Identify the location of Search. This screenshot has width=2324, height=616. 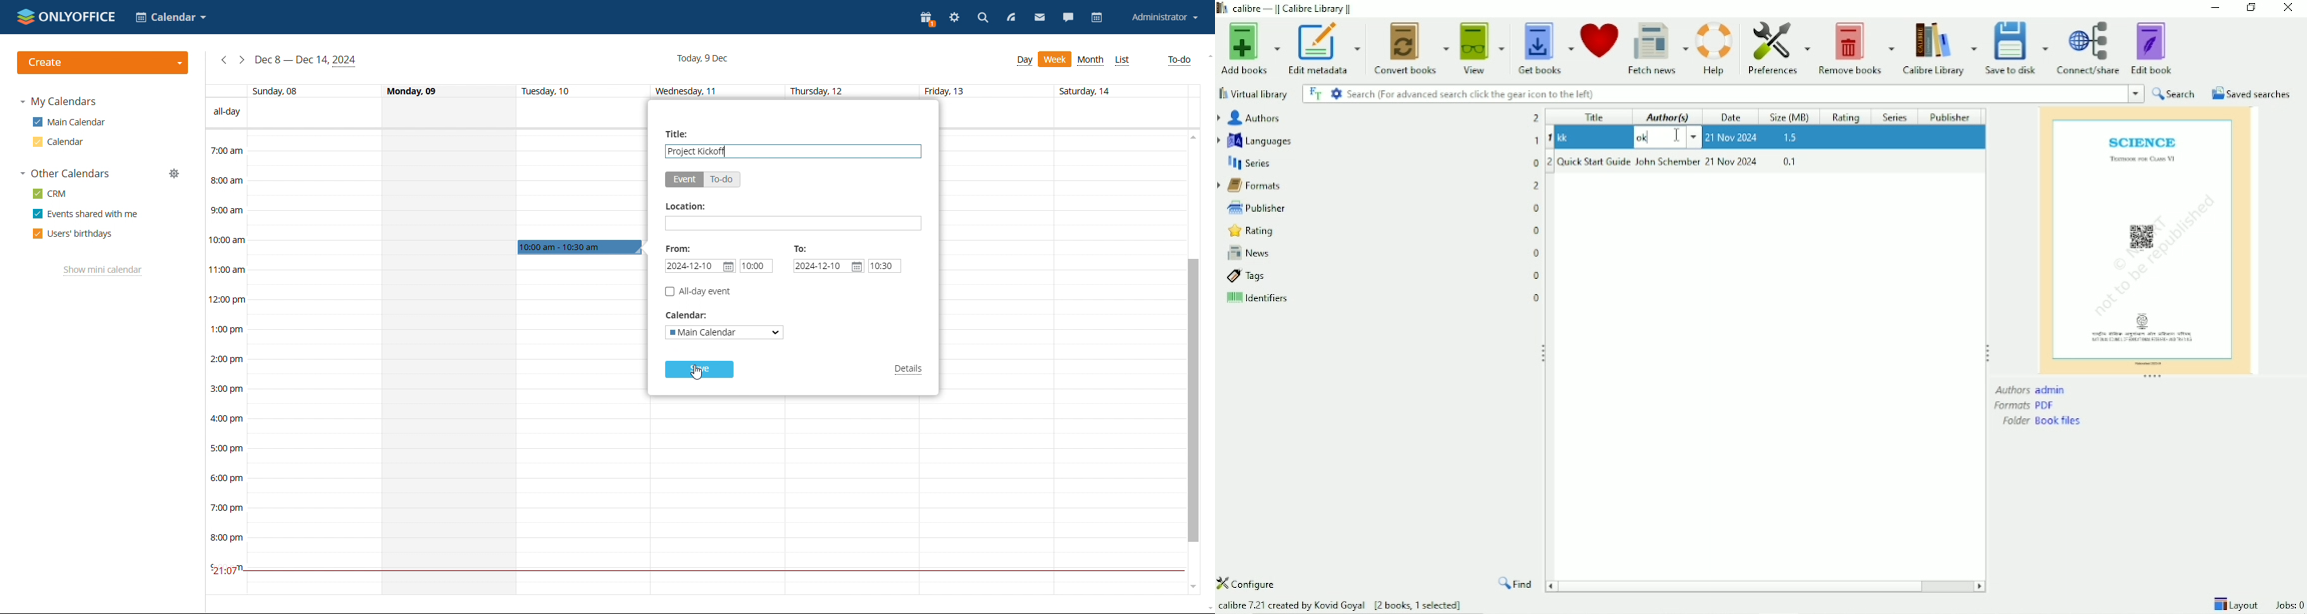
(1721, 93).